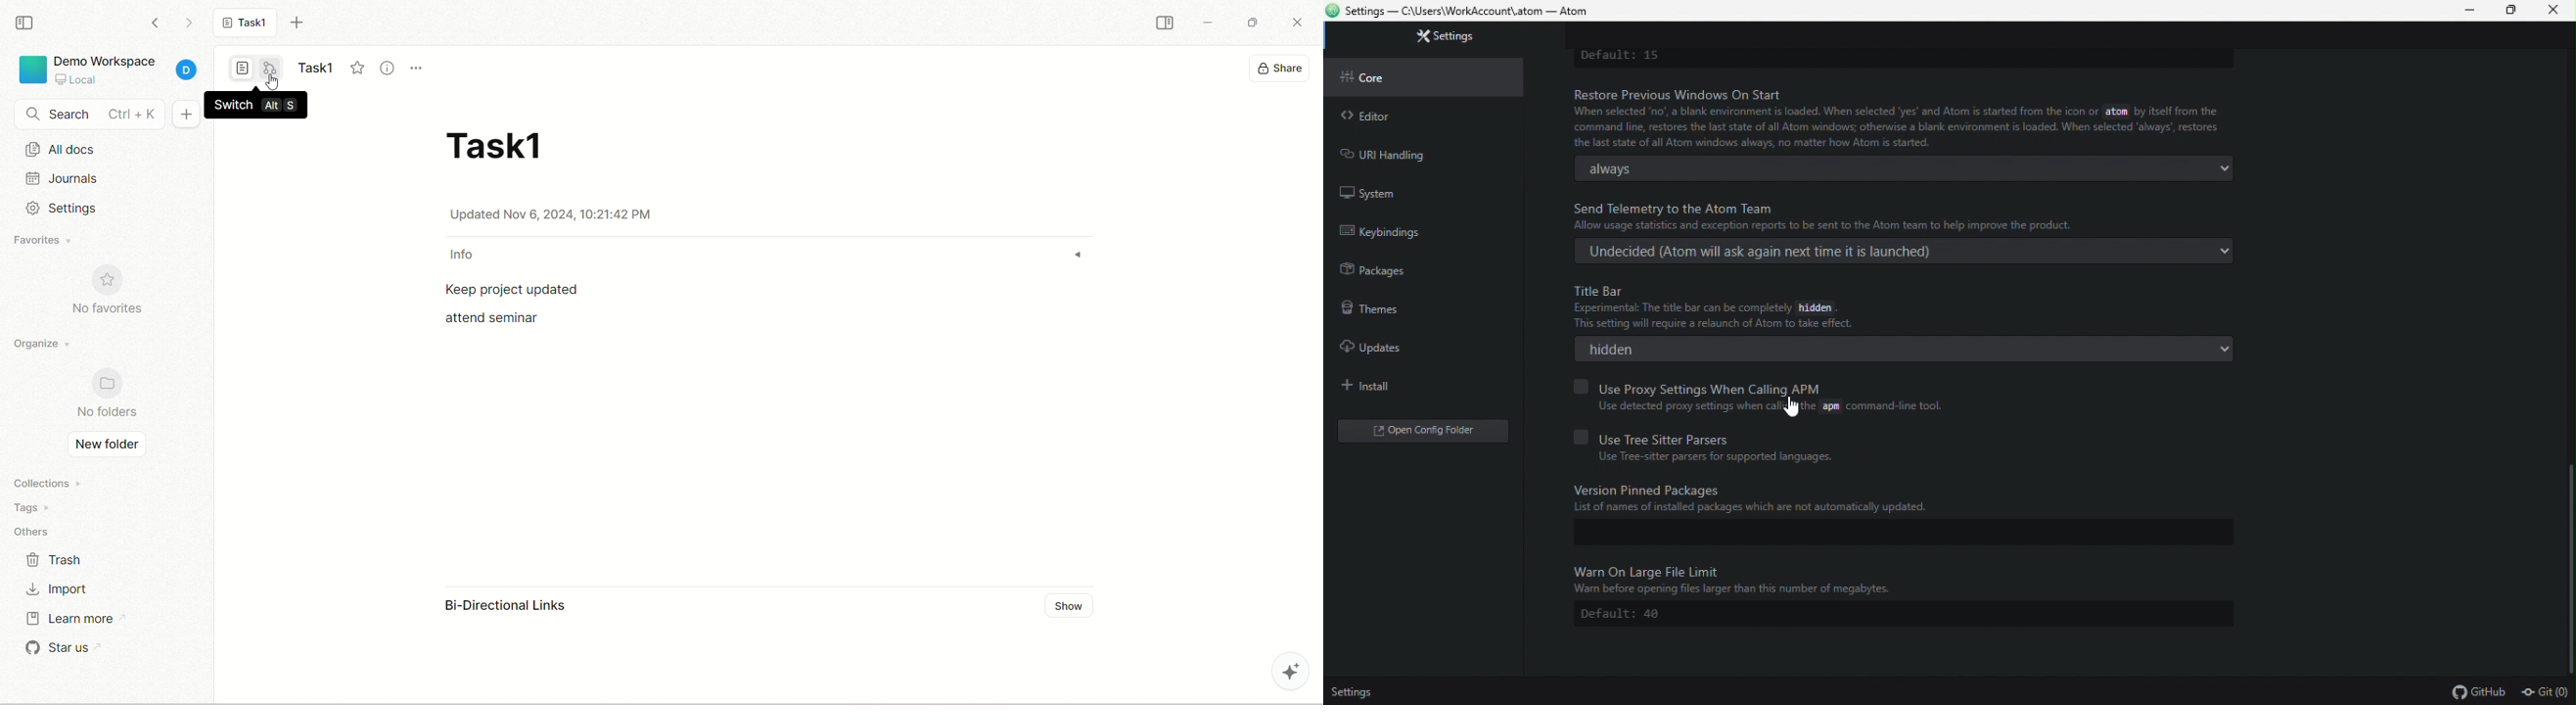  Describe the element at coordinates (1294, 668) in the screenshot. I see `AFFiNE AI` at that location.